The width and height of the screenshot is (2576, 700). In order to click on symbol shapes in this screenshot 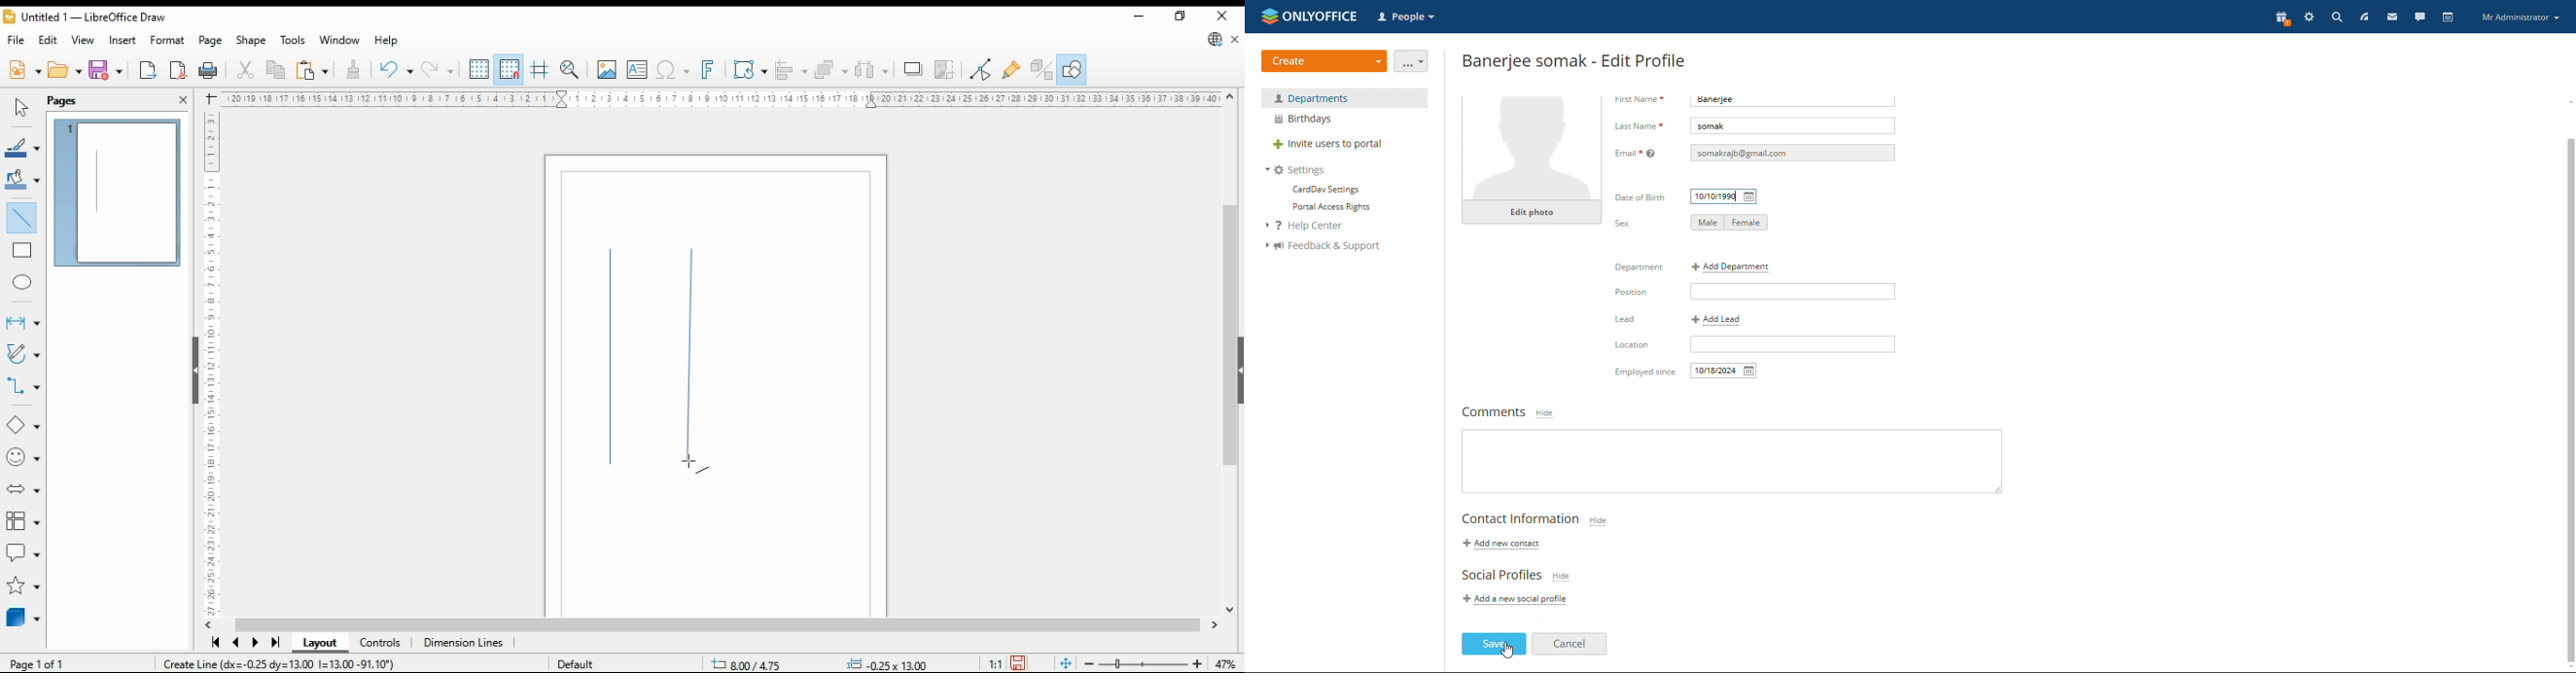, I will do `click(24, 458)`.